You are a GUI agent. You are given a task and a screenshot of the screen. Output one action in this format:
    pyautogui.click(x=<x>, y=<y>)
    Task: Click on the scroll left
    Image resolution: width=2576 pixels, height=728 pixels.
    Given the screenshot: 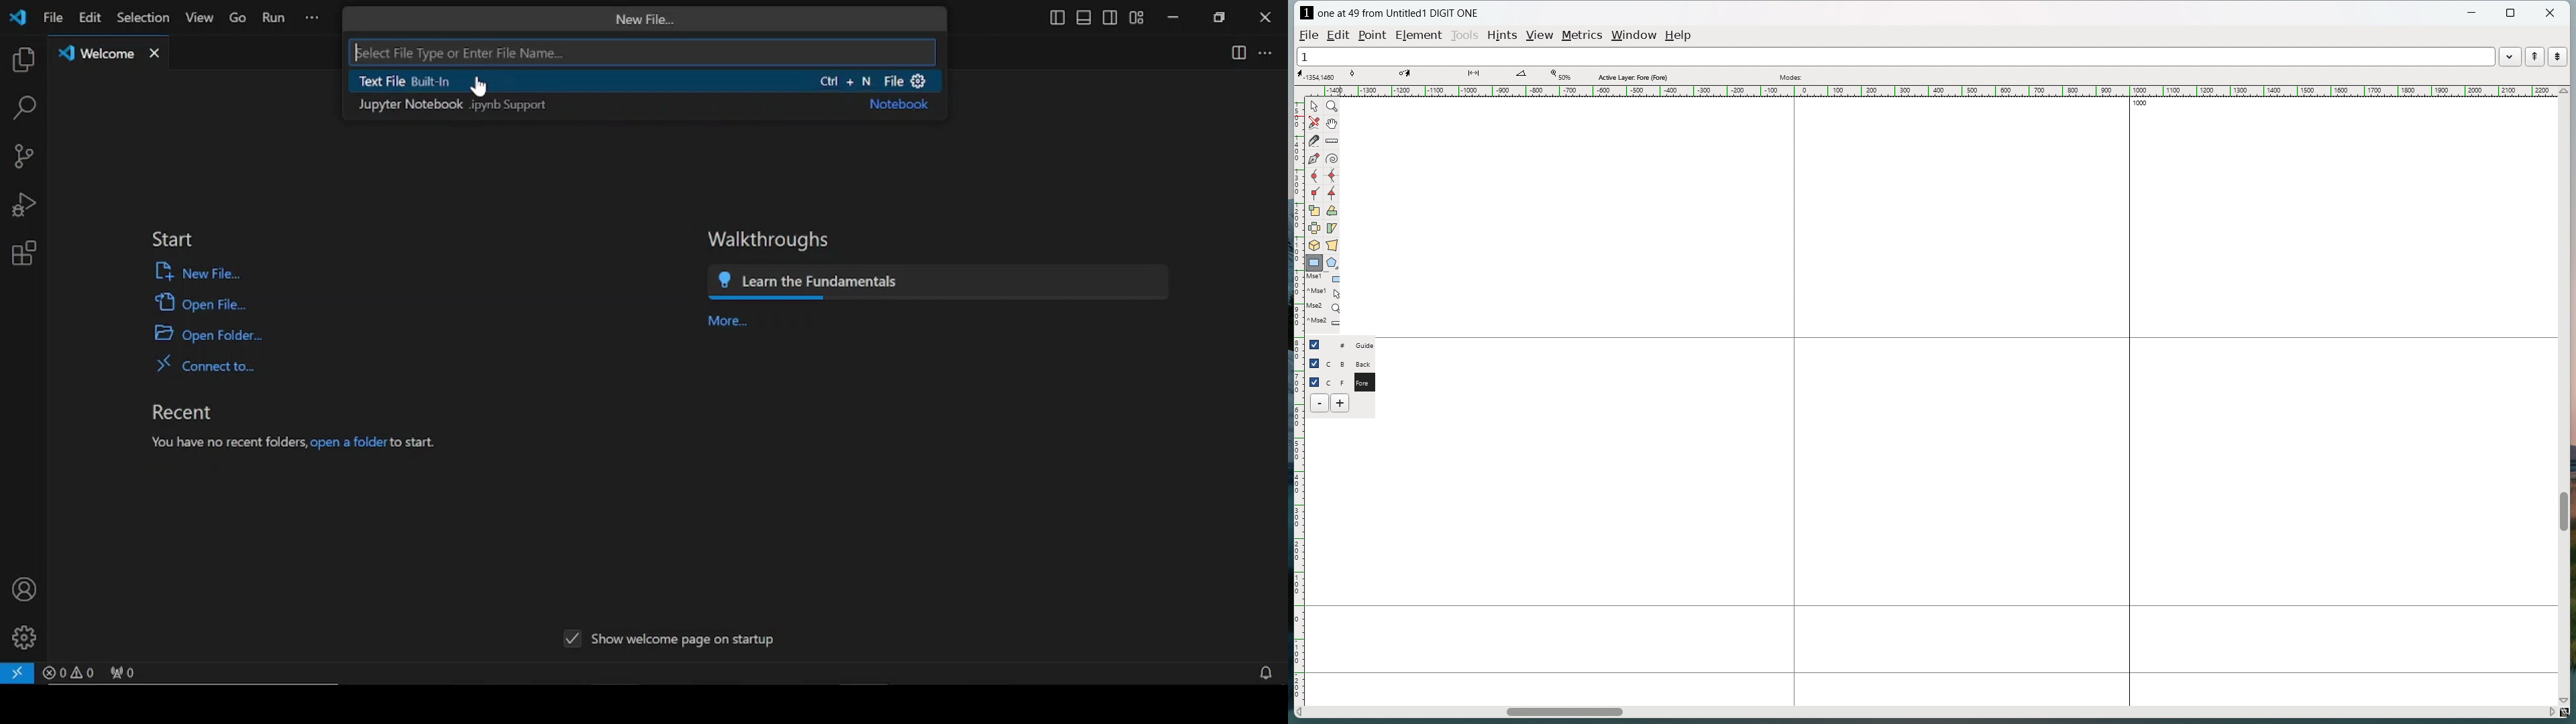 What is the action you would take?
    pyautogui.click(x=1300, y=713)
    